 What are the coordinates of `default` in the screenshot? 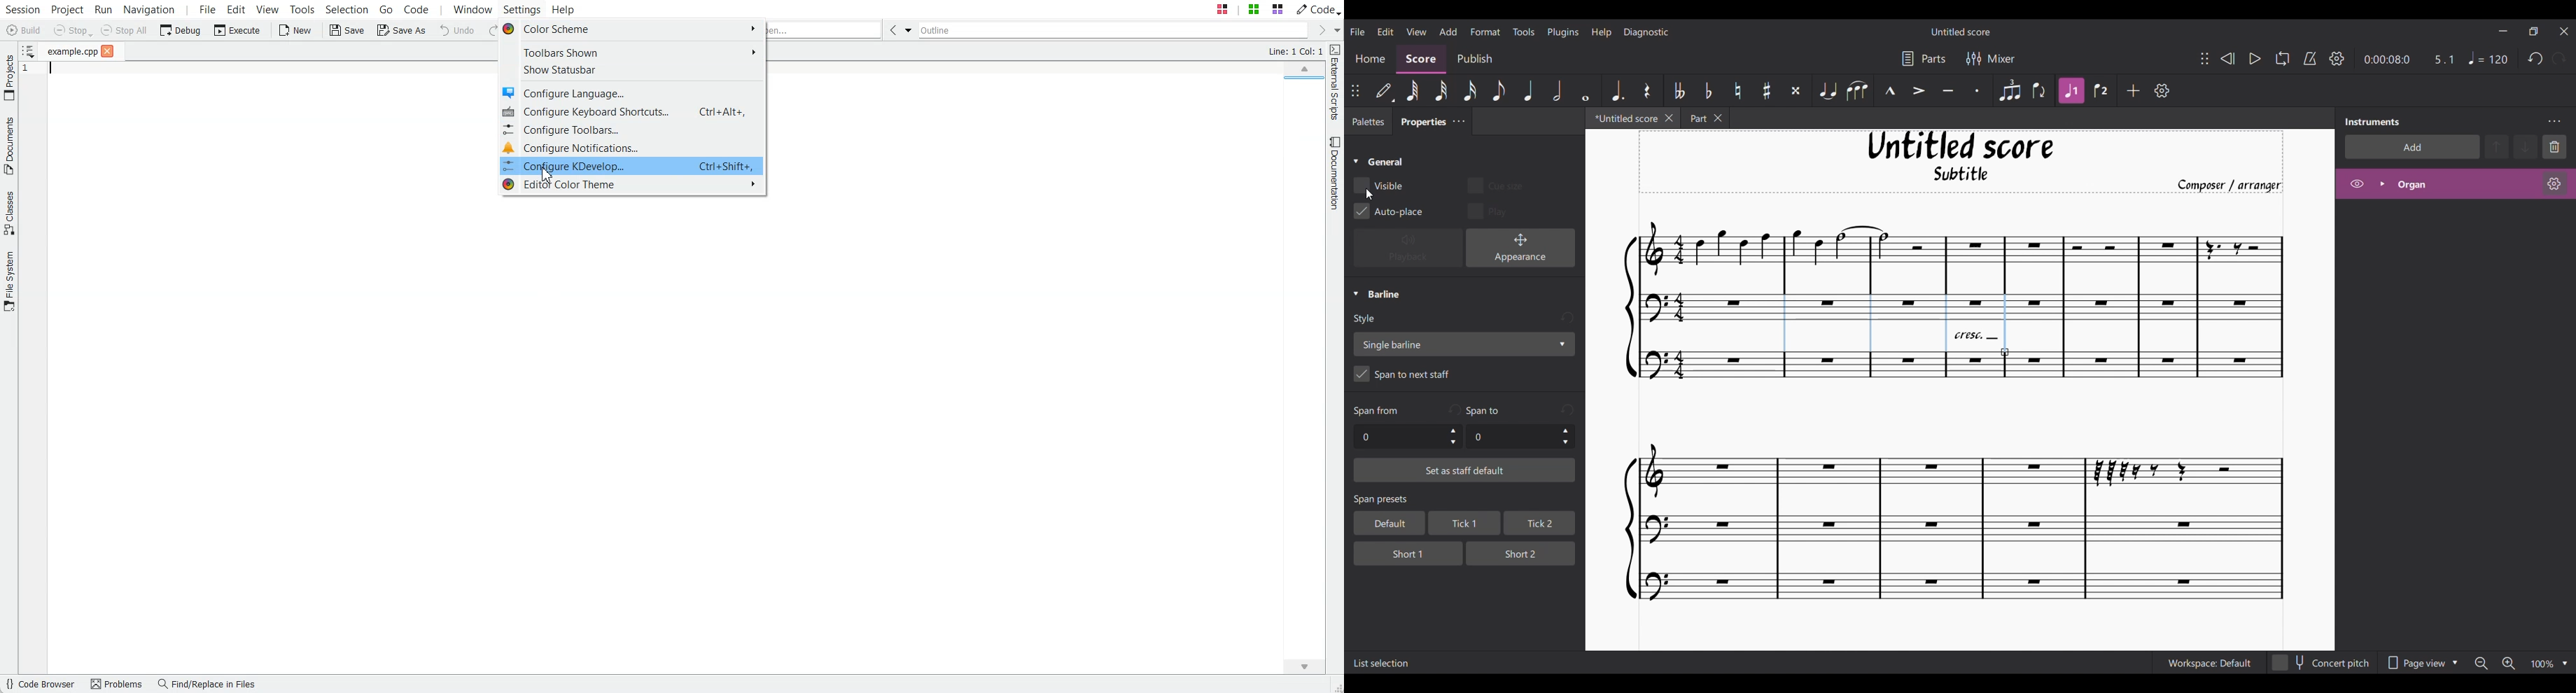 It's located at (1385, 523).